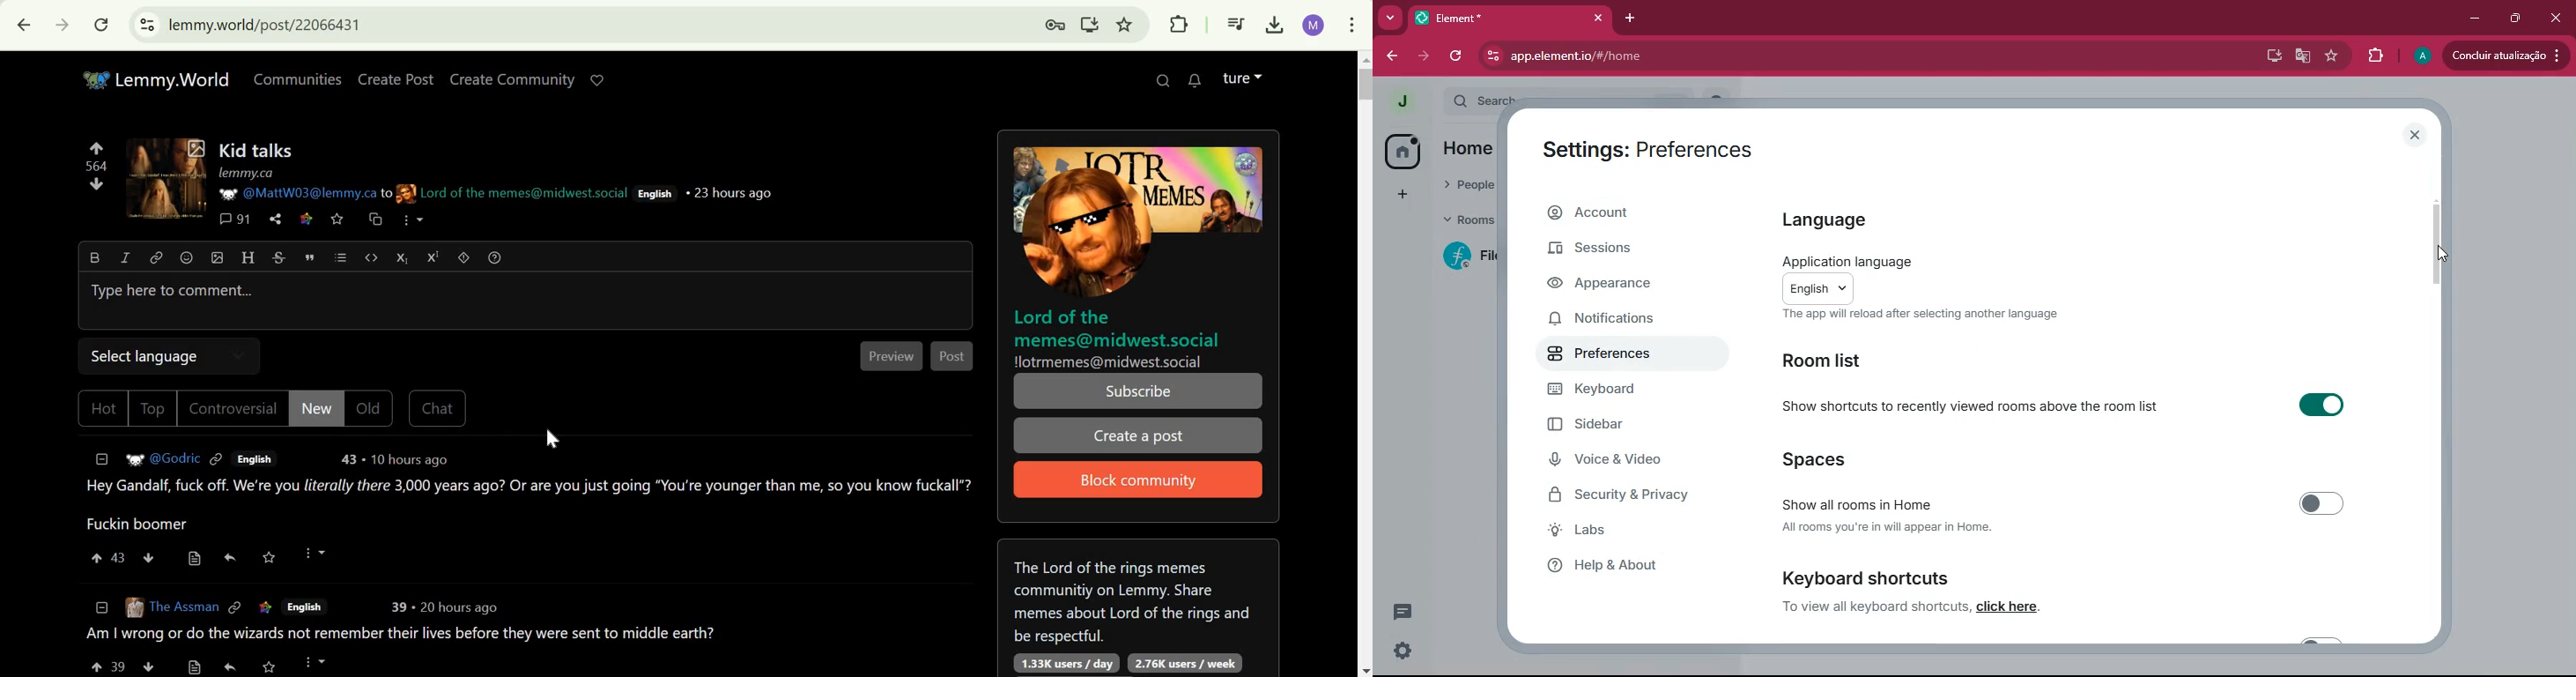 This screenshot has width=2576, height=700. What do you see at coordinates (2304, 57) in the screenshot?
I see `google translate` at bounding box center [2304, 57].